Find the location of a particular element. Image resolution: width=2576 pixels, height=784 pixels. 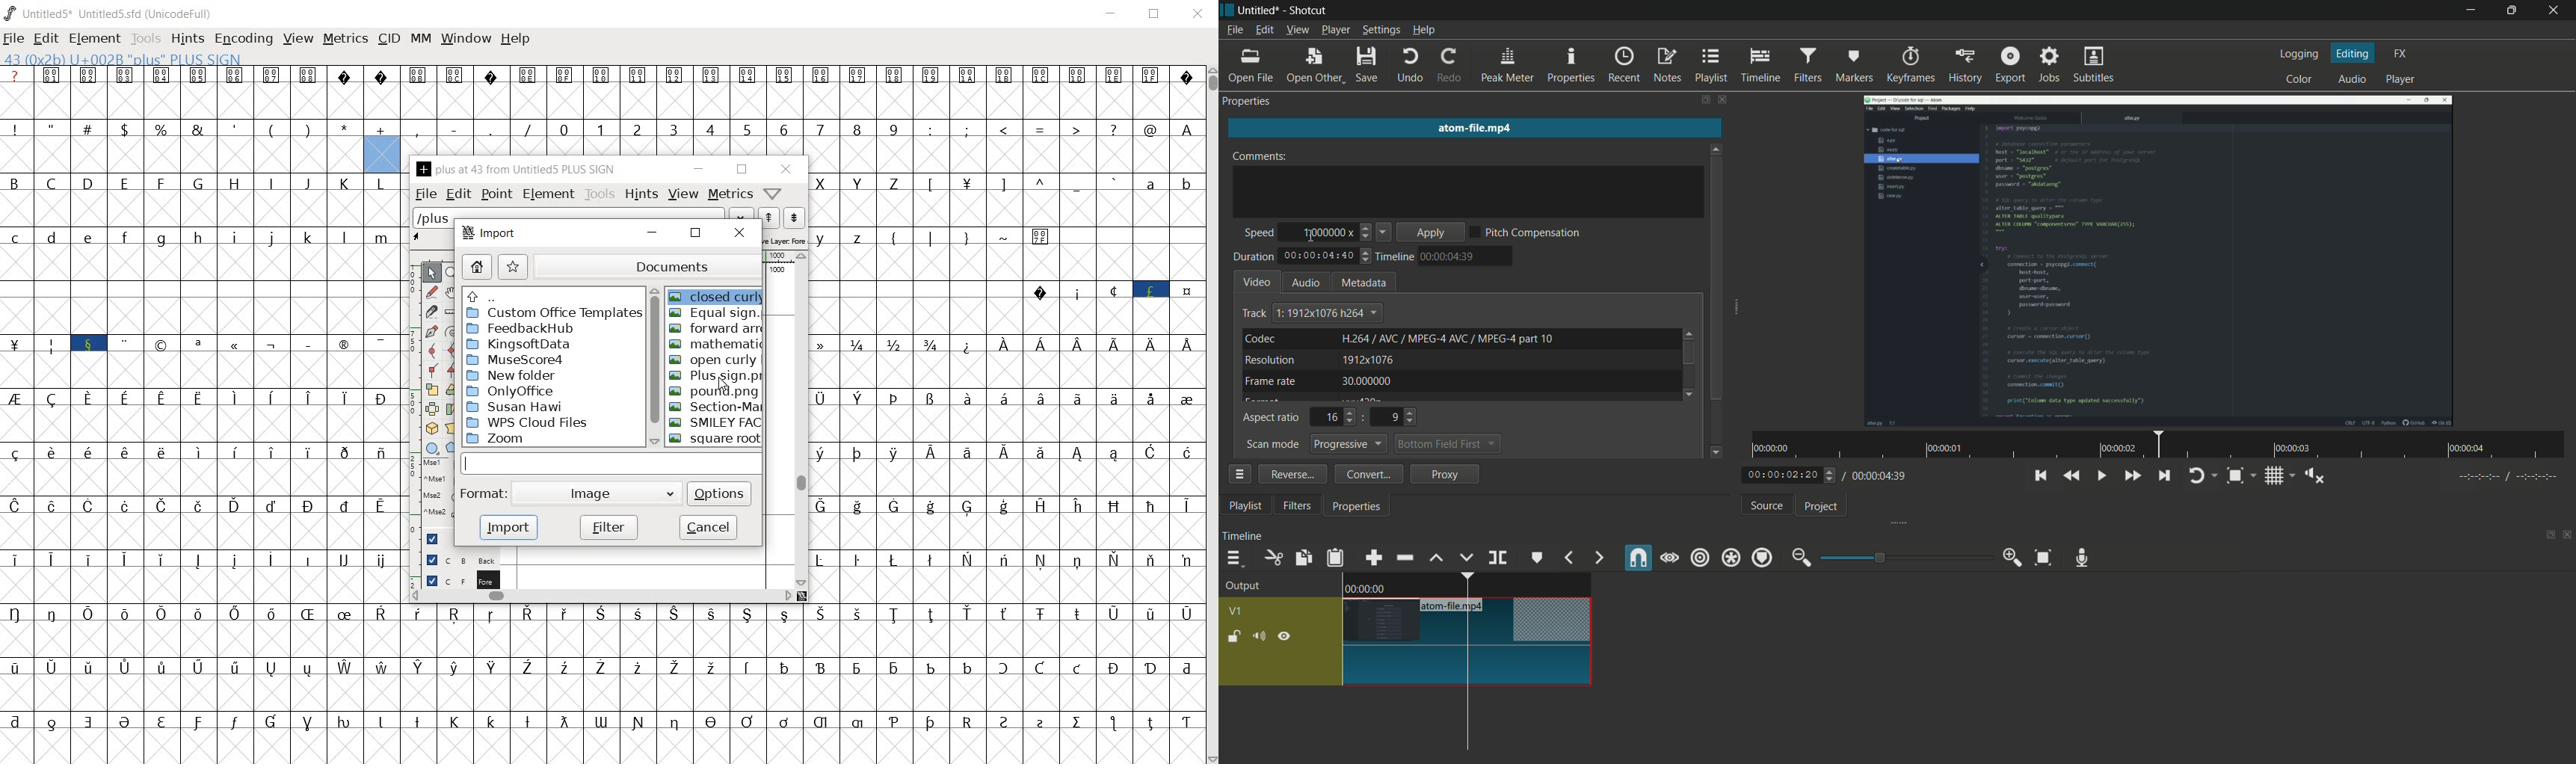

open other is located at coordinates (1314, 66).